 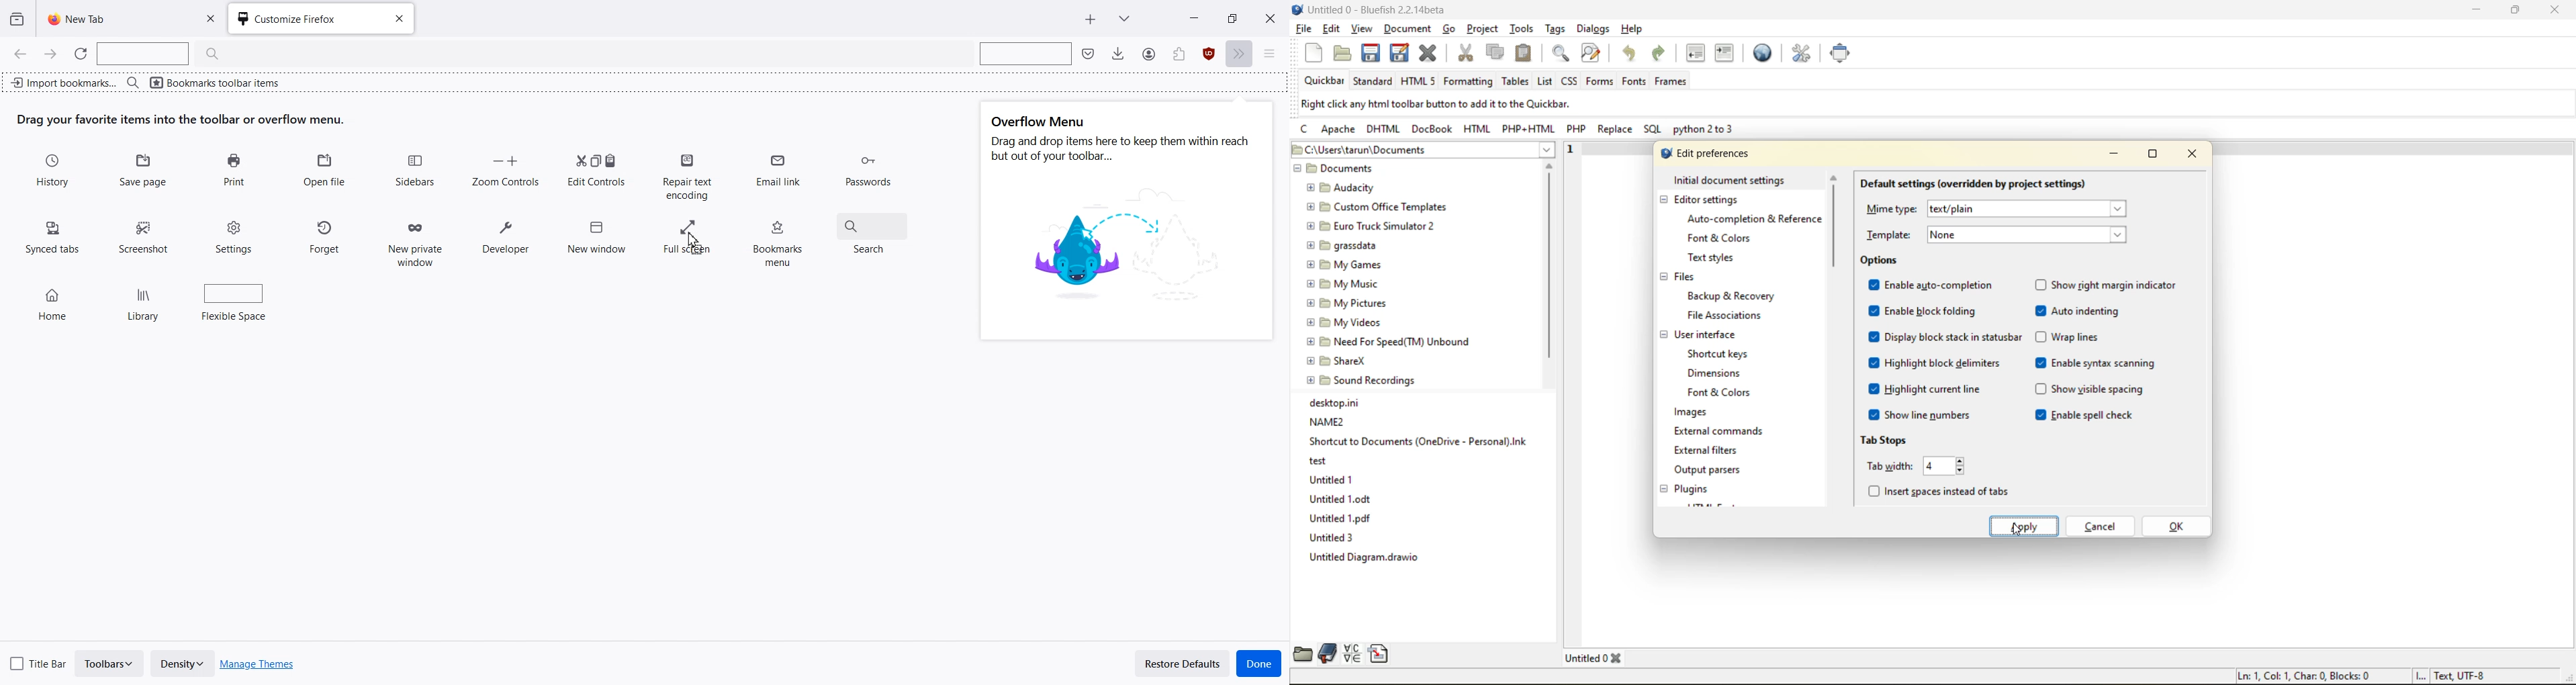 I want to click on text styles, so click(x=1716, y=258).